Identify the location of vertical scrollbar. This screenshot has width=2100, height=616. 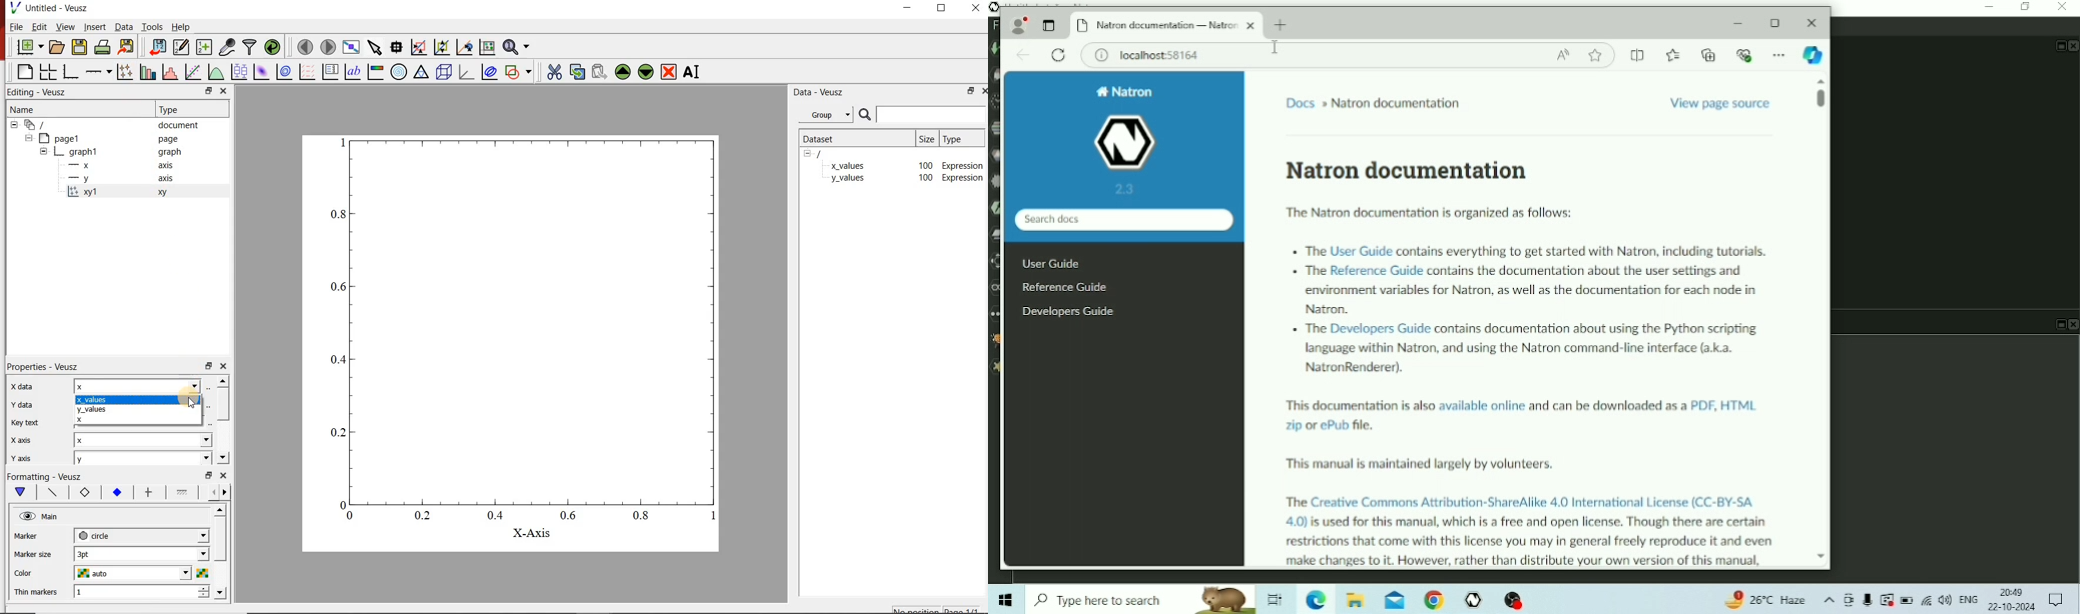
(219, 539).